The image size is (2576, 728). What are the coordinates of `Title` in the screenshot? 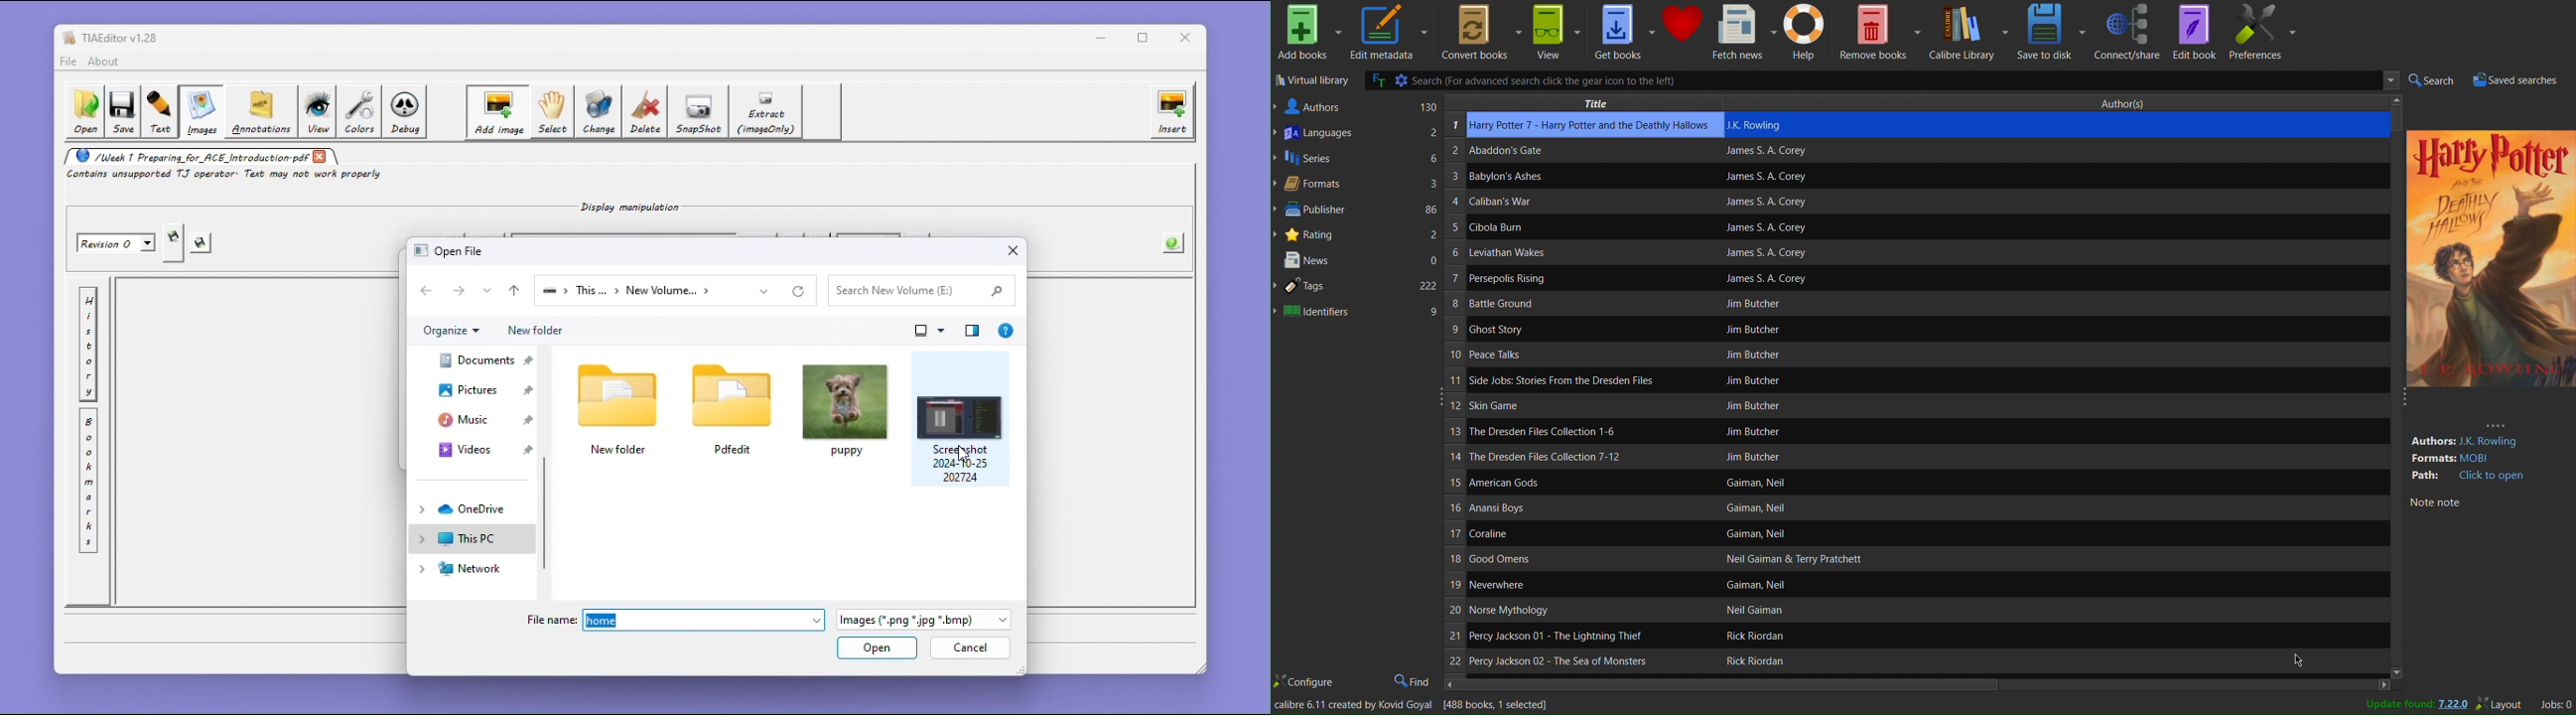 It's located at (1586, 103).